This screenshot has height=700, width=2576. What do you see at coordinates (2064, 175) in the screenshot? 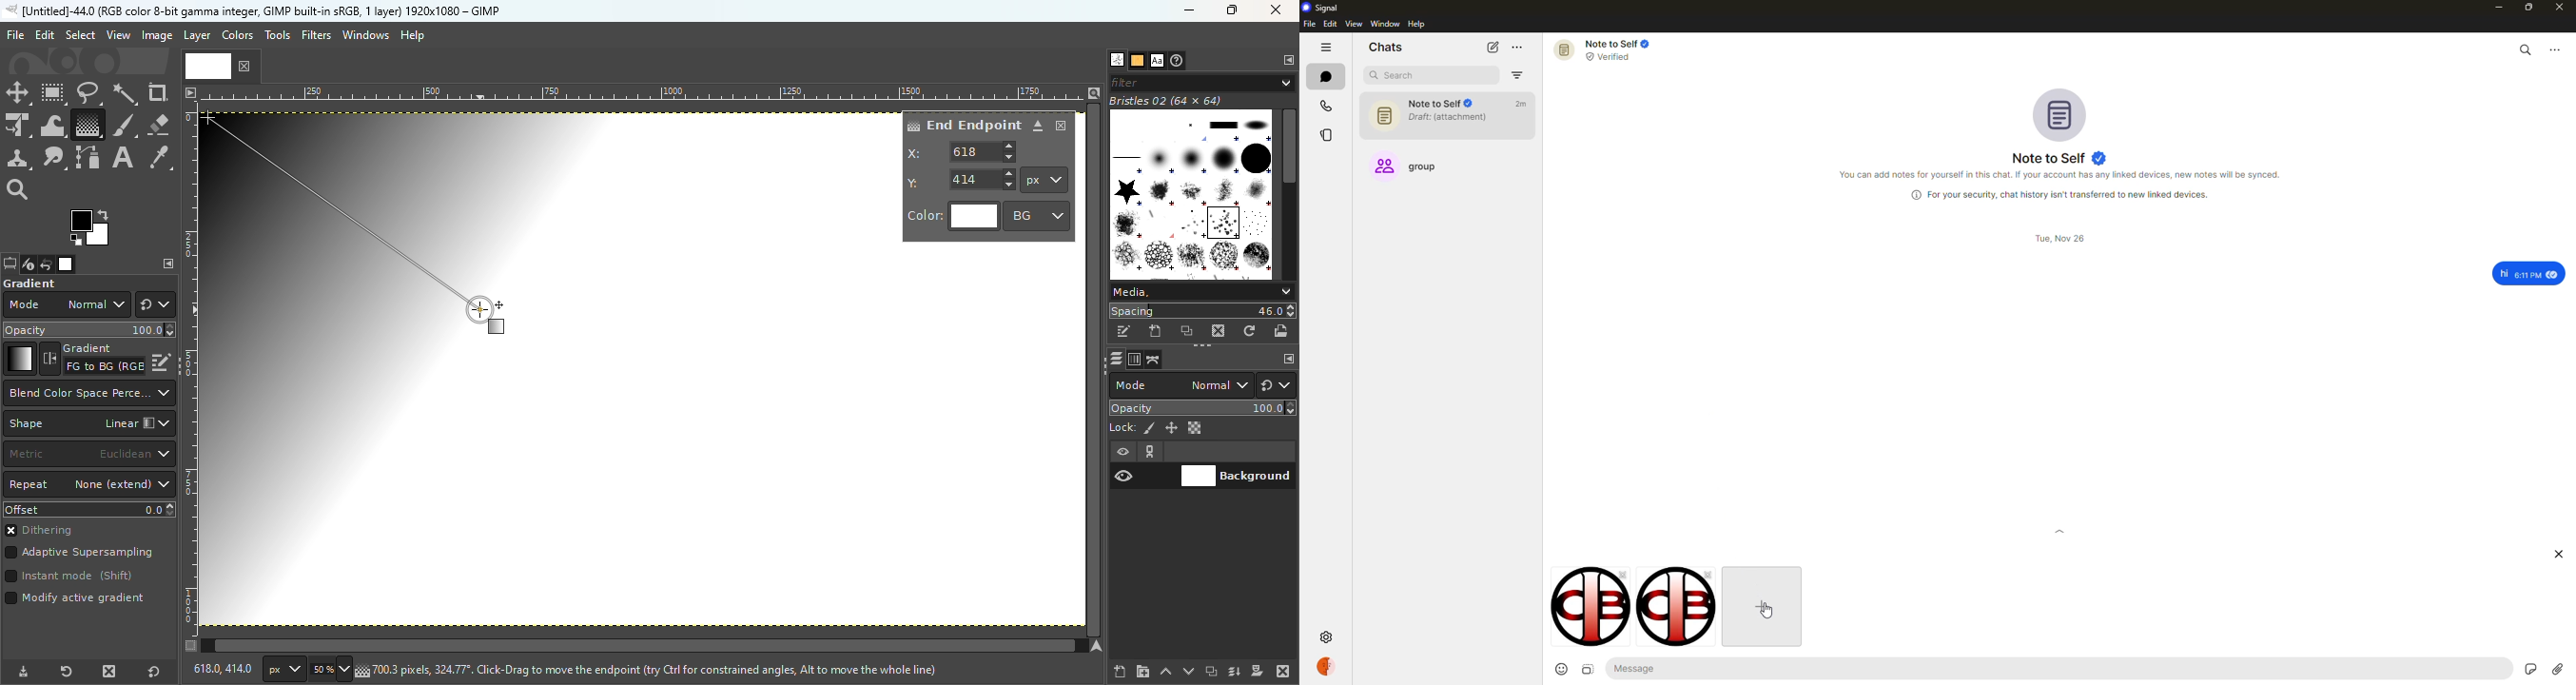
I see `info` at bounding box center [2064, 175].